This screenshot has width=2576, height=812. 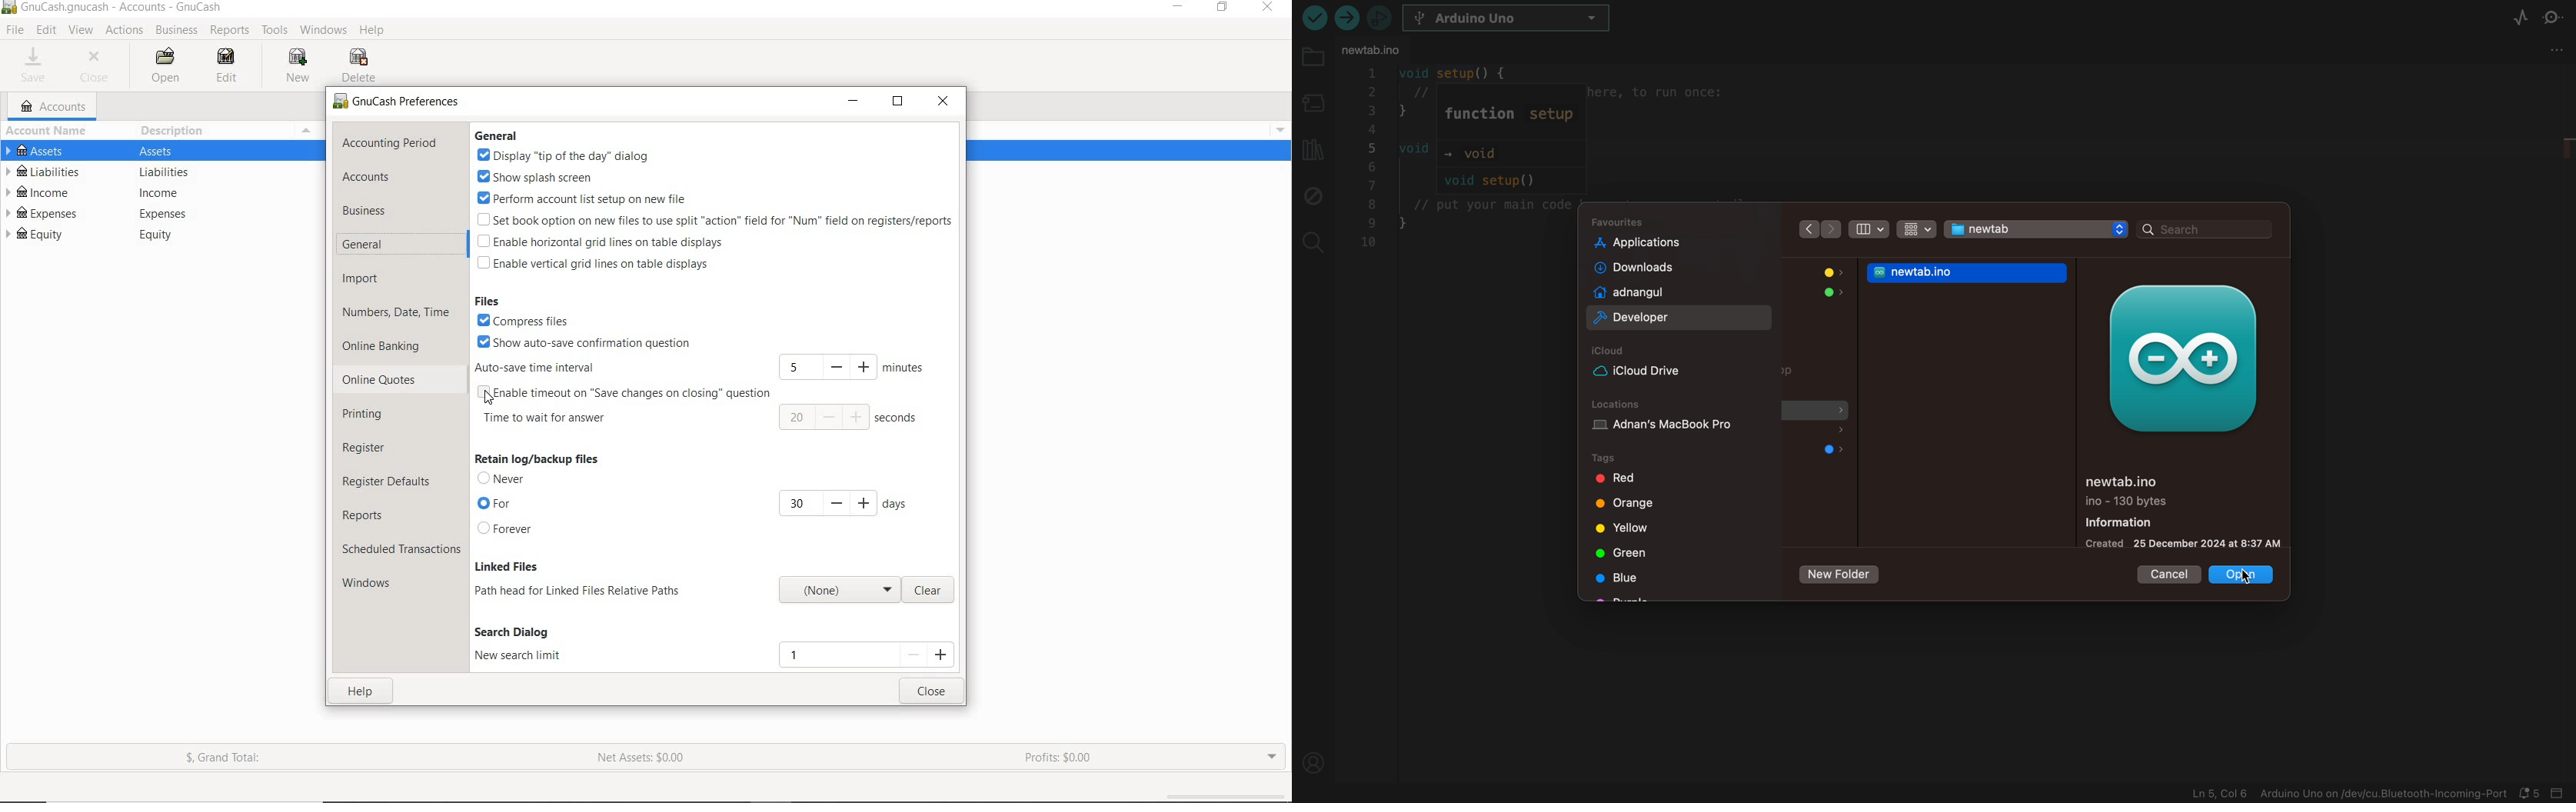 I want to click on never, so click(x=505, y=480).